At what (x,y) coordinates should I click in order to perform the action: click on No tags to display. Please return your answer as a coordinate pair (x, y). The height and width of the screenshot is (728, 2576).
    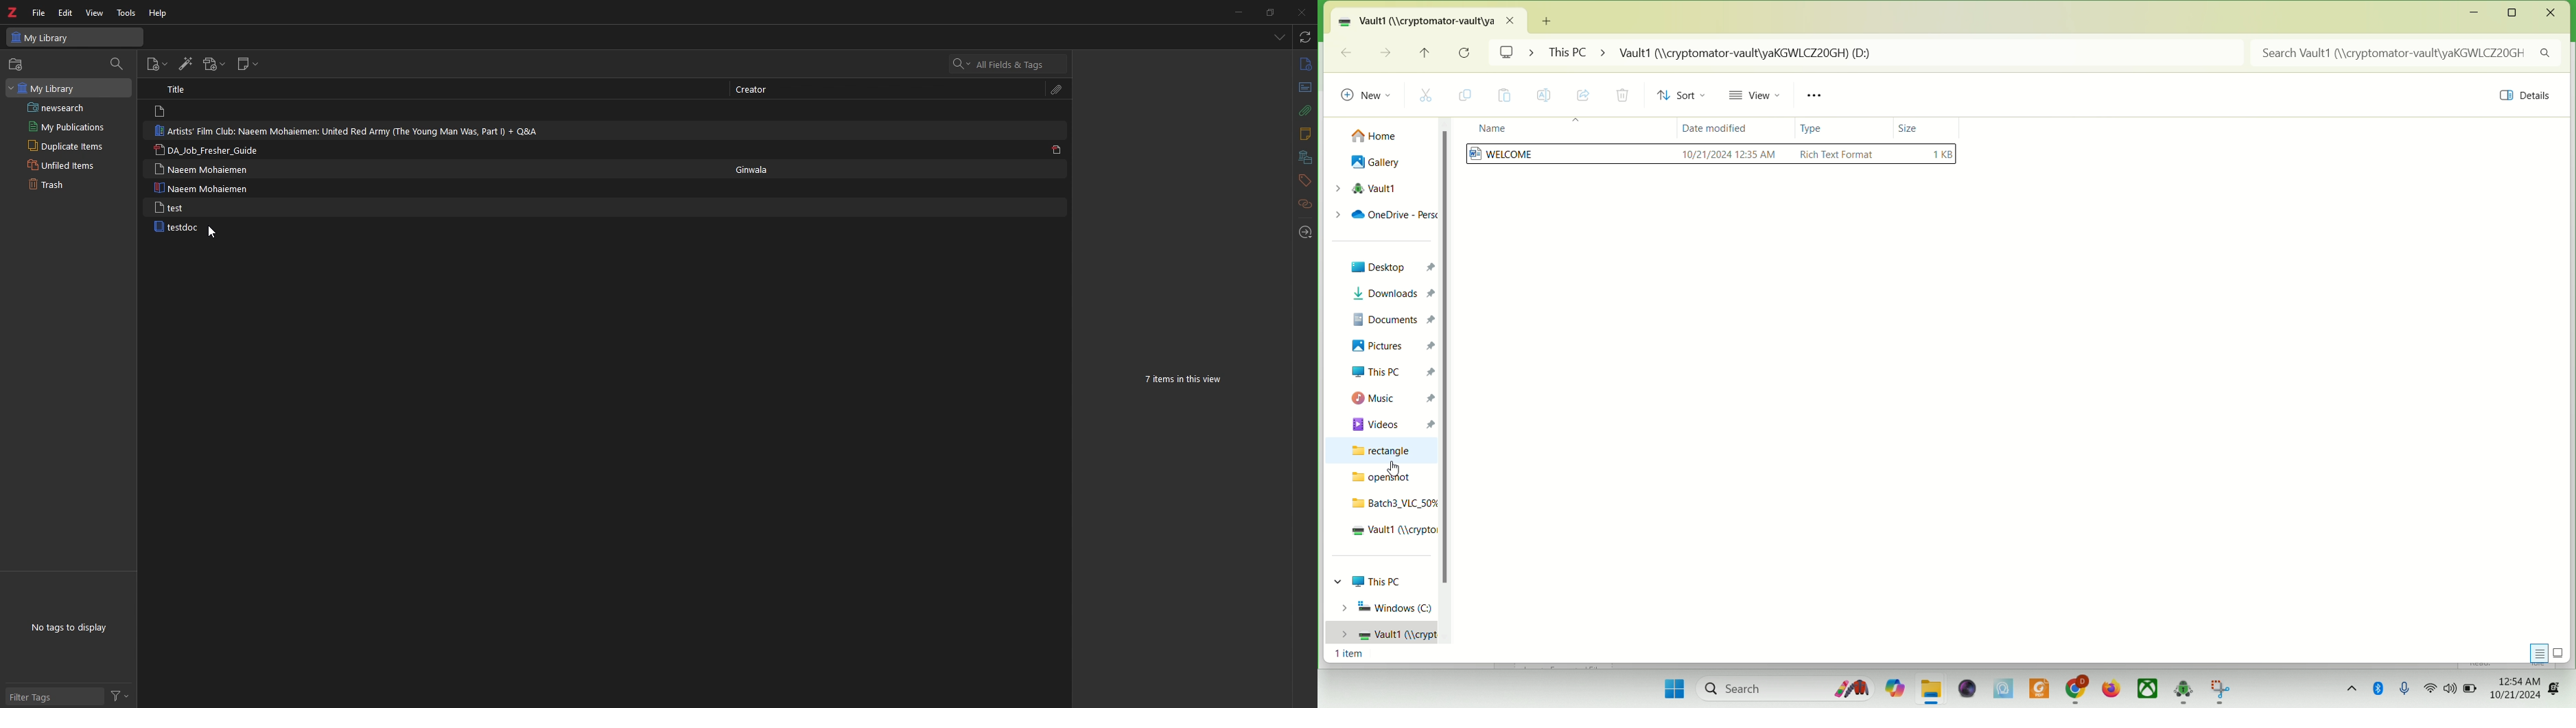
    Looking at the image, I should click on (68, 628).